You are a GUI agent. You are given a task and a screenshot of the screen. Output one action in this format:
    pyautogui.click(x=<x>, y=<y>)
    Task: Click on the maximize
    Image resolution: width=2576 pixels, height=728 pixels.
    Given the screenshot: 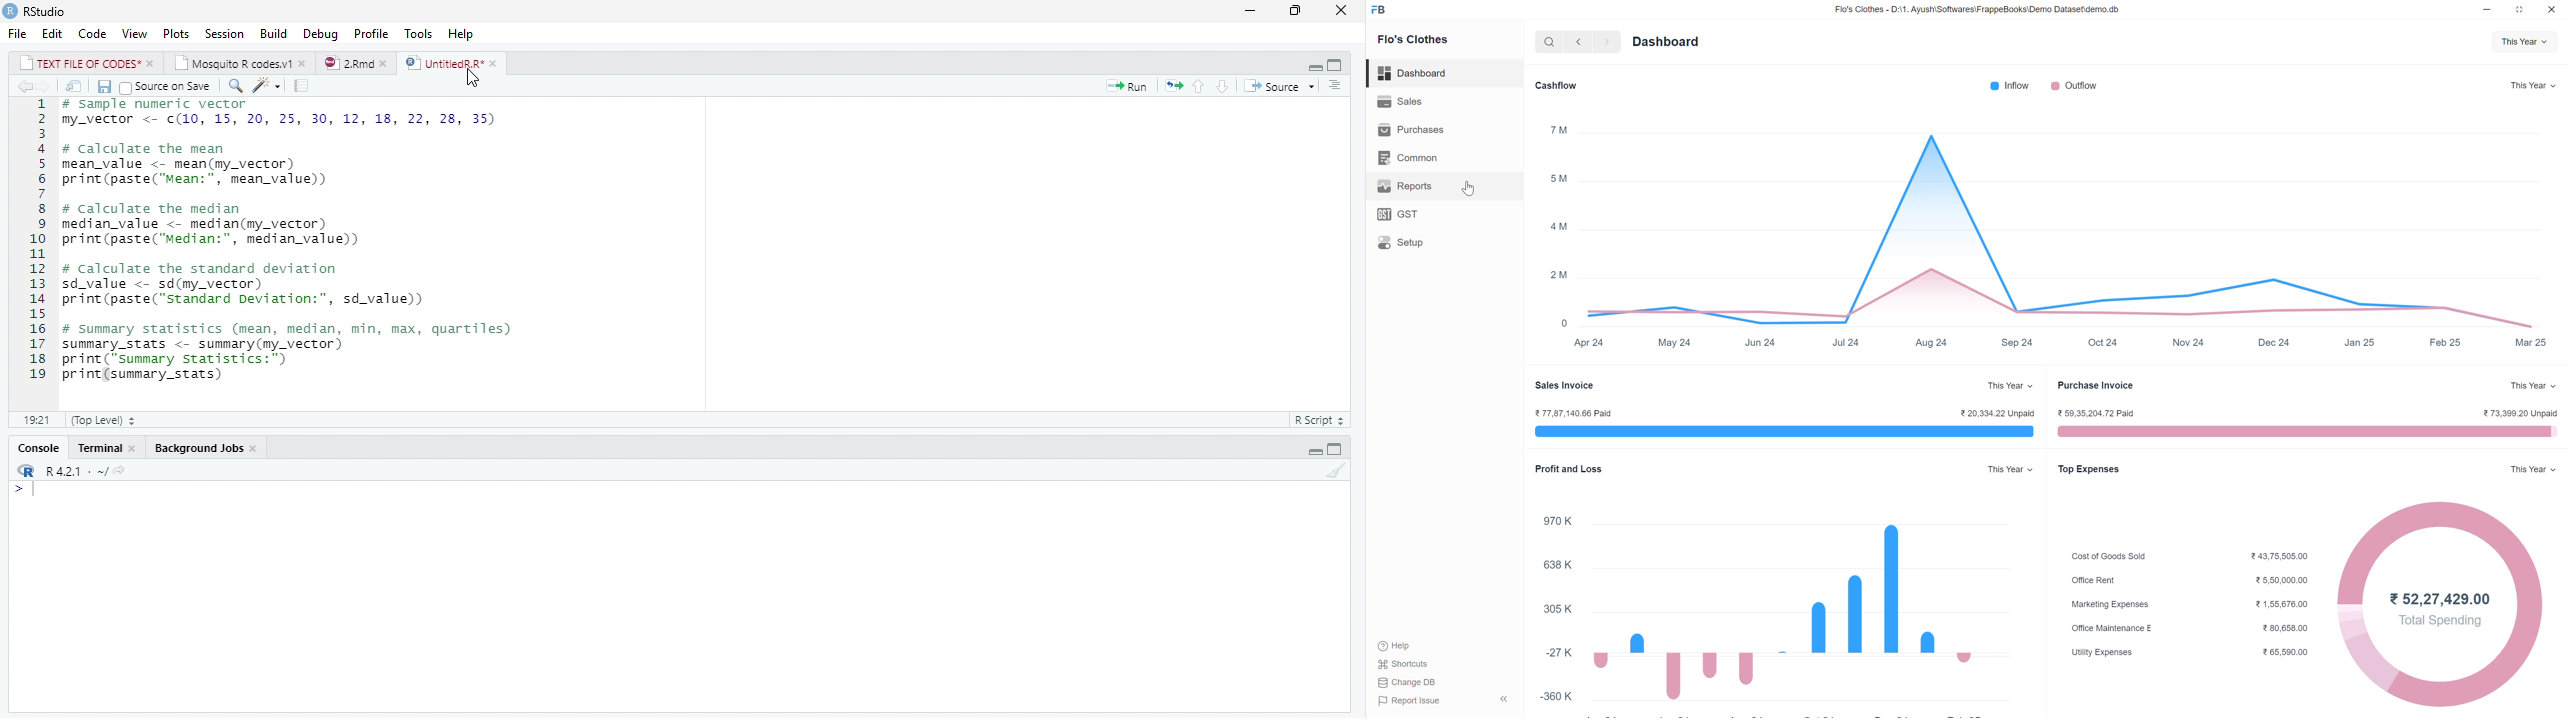 What is the action you would take?
    pyautogui.click(x=1298, y=12)
    